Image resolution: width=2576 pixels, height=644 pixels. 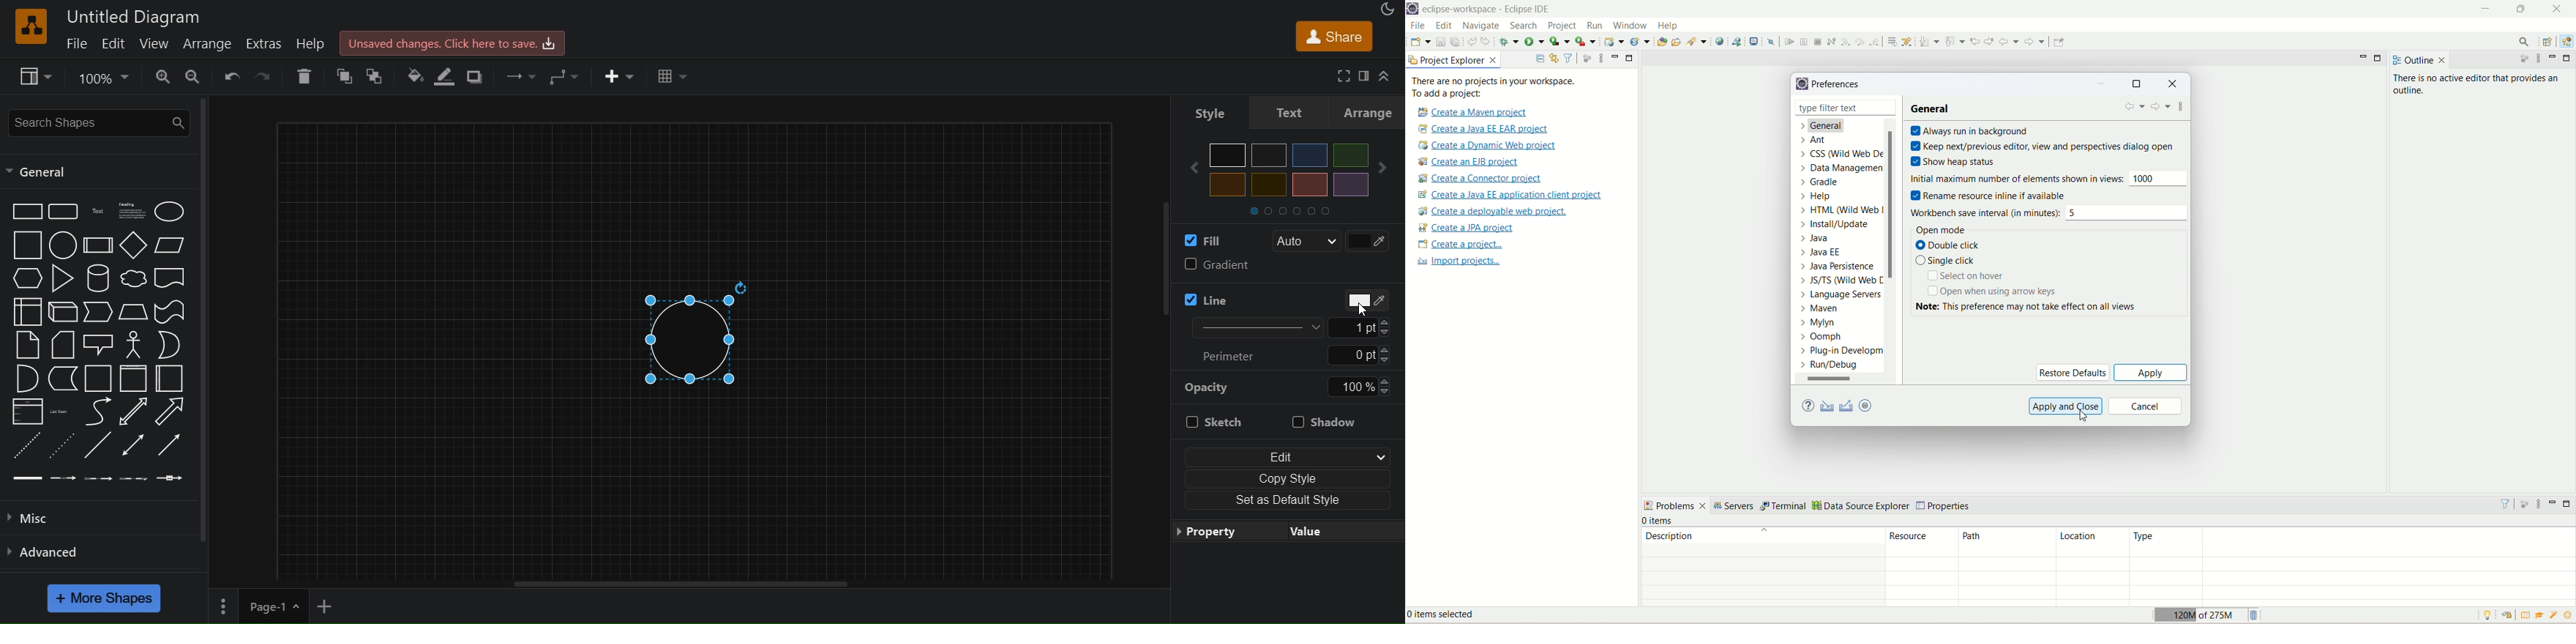 I want to click on to front, so click(x=345, y=77).